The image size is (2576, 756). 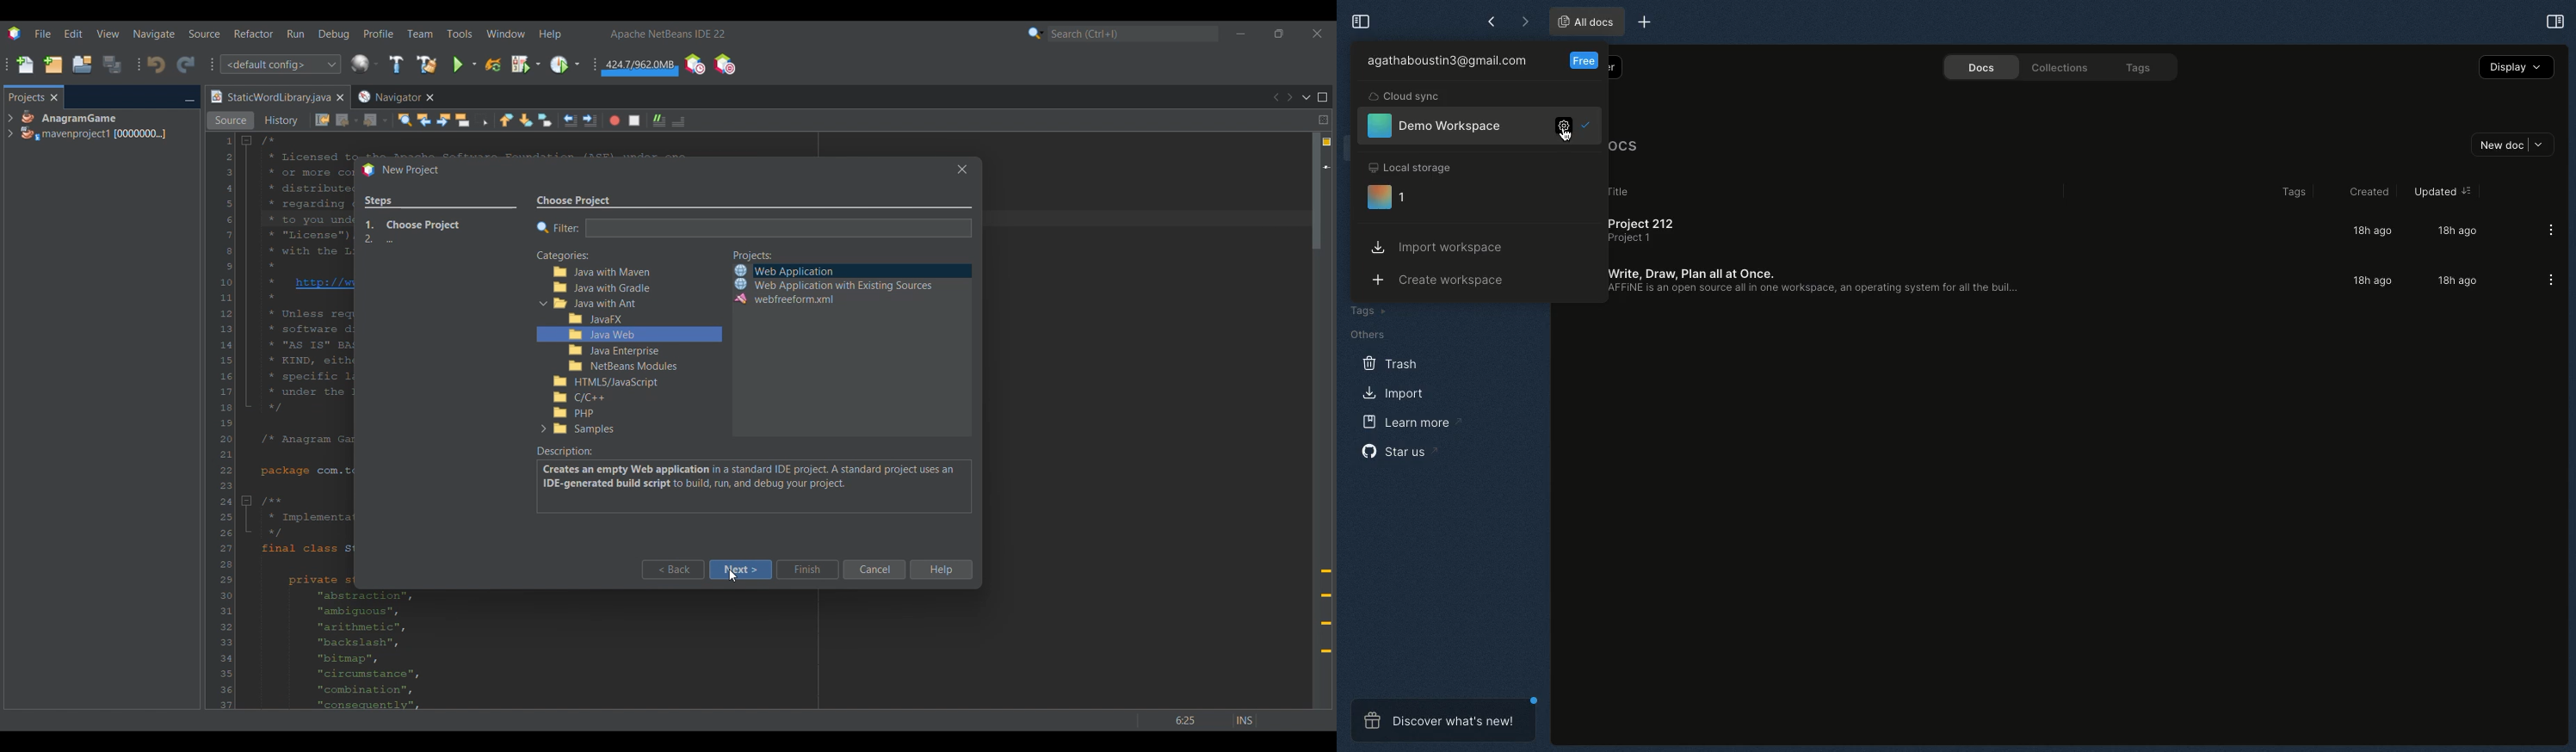 I want to click on Open right panel, so click(x=2554, y=21).